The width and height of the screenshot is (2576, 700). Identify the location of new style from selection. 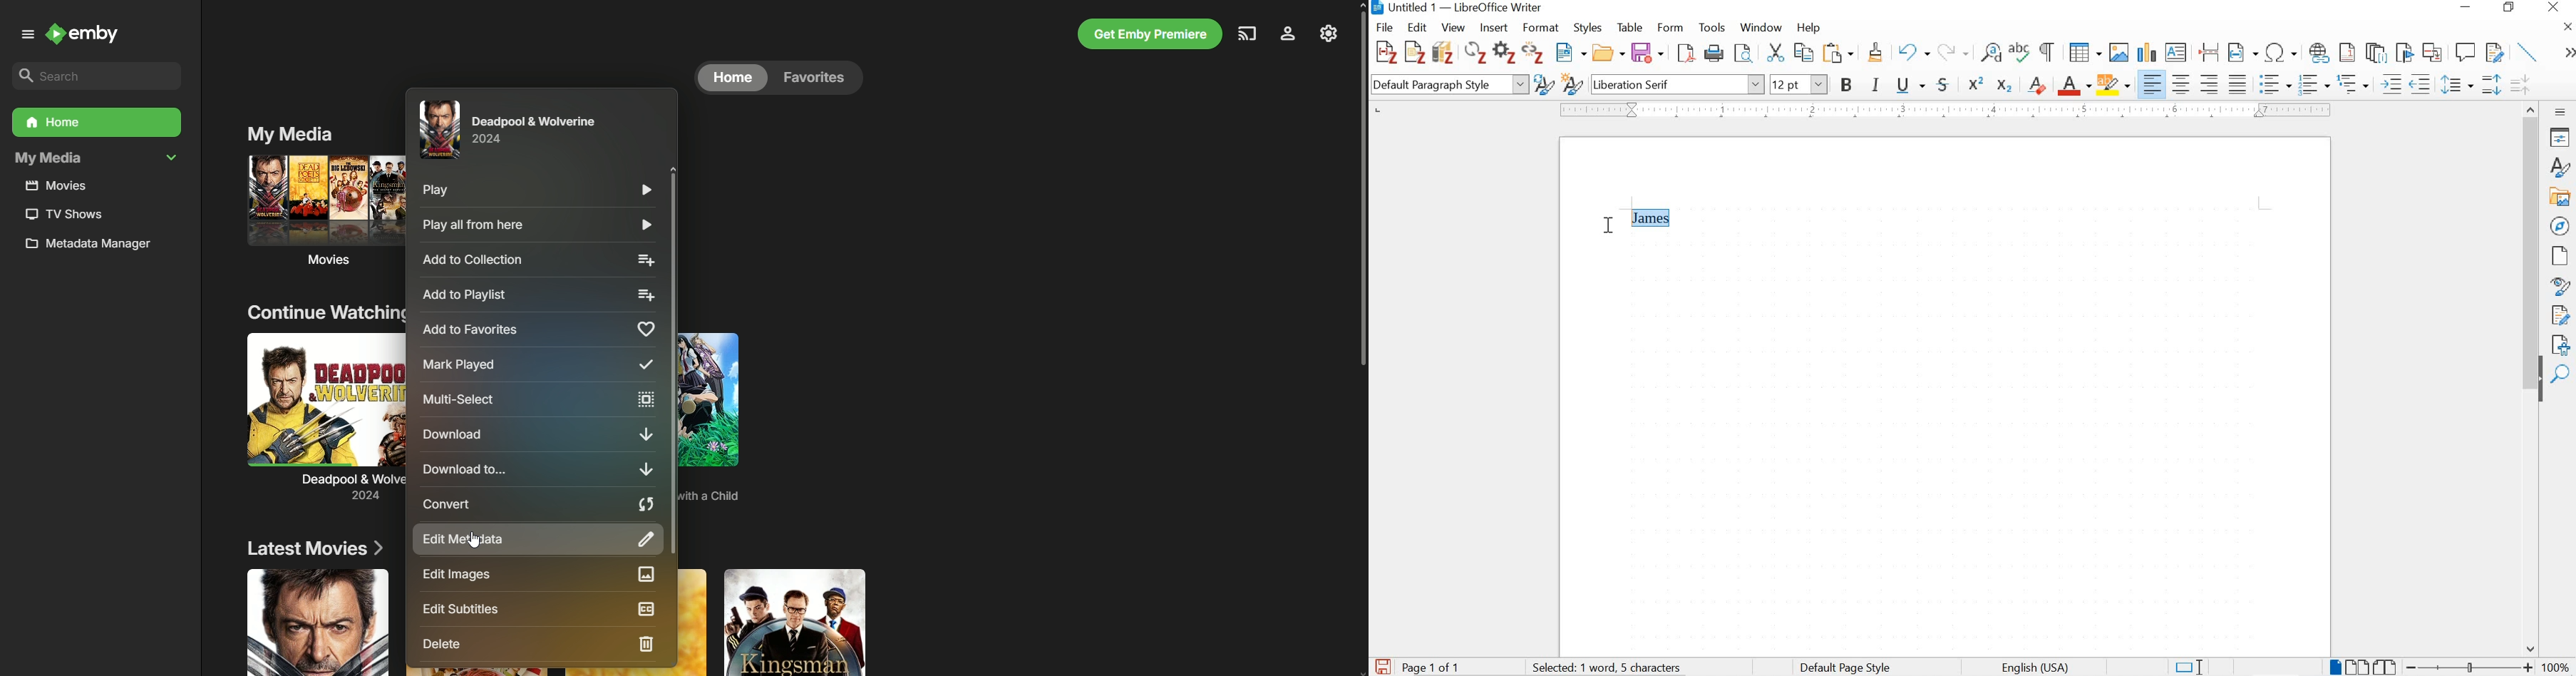
(1572, 86).